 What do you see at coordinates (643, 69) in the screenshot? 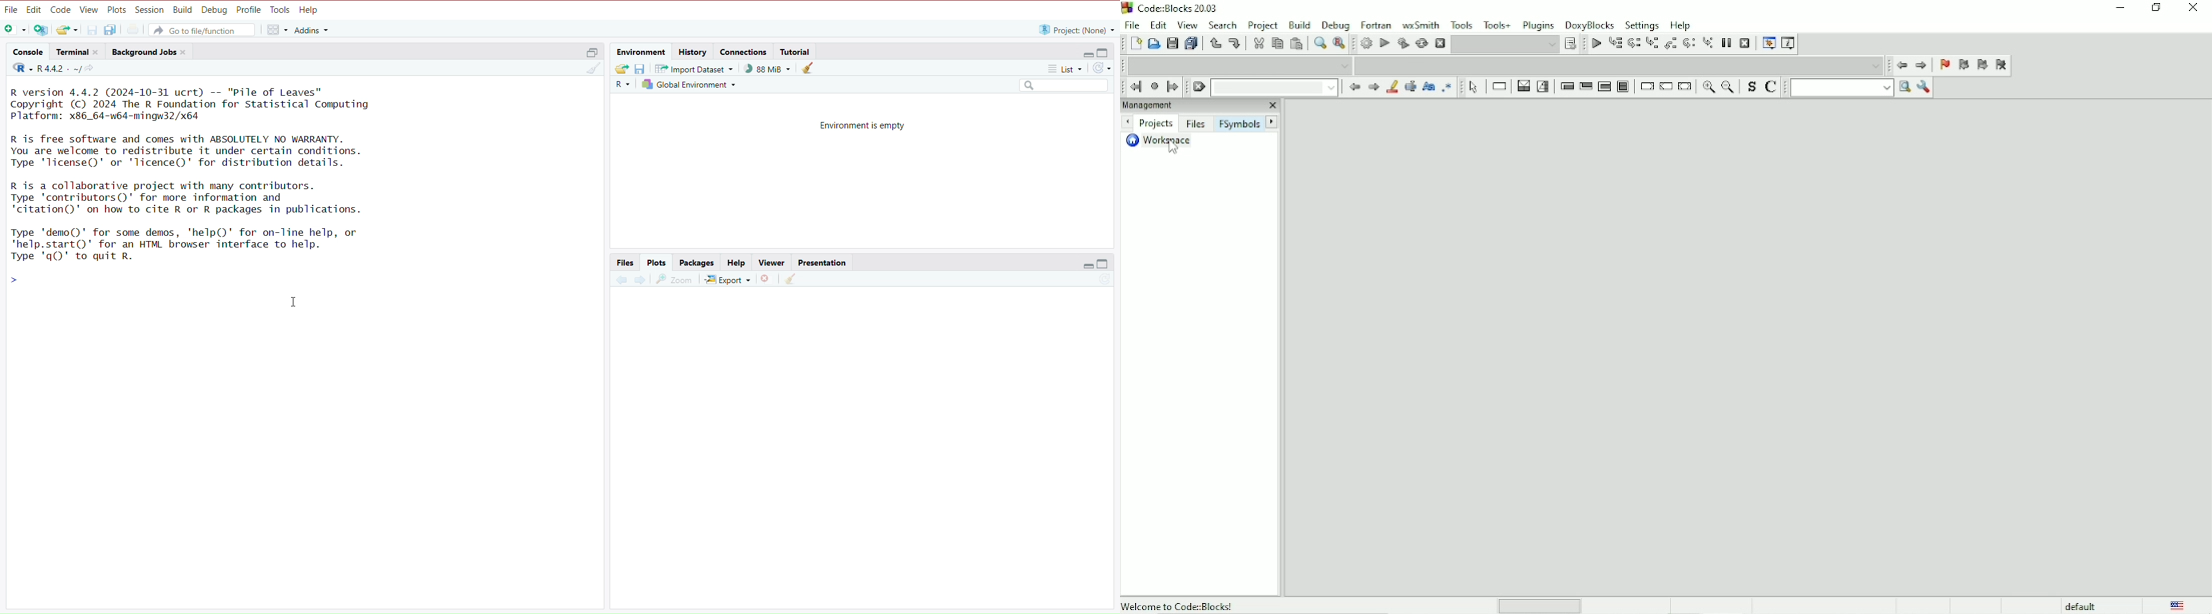
I see `save workspace as` at bounding box center [643, 69].